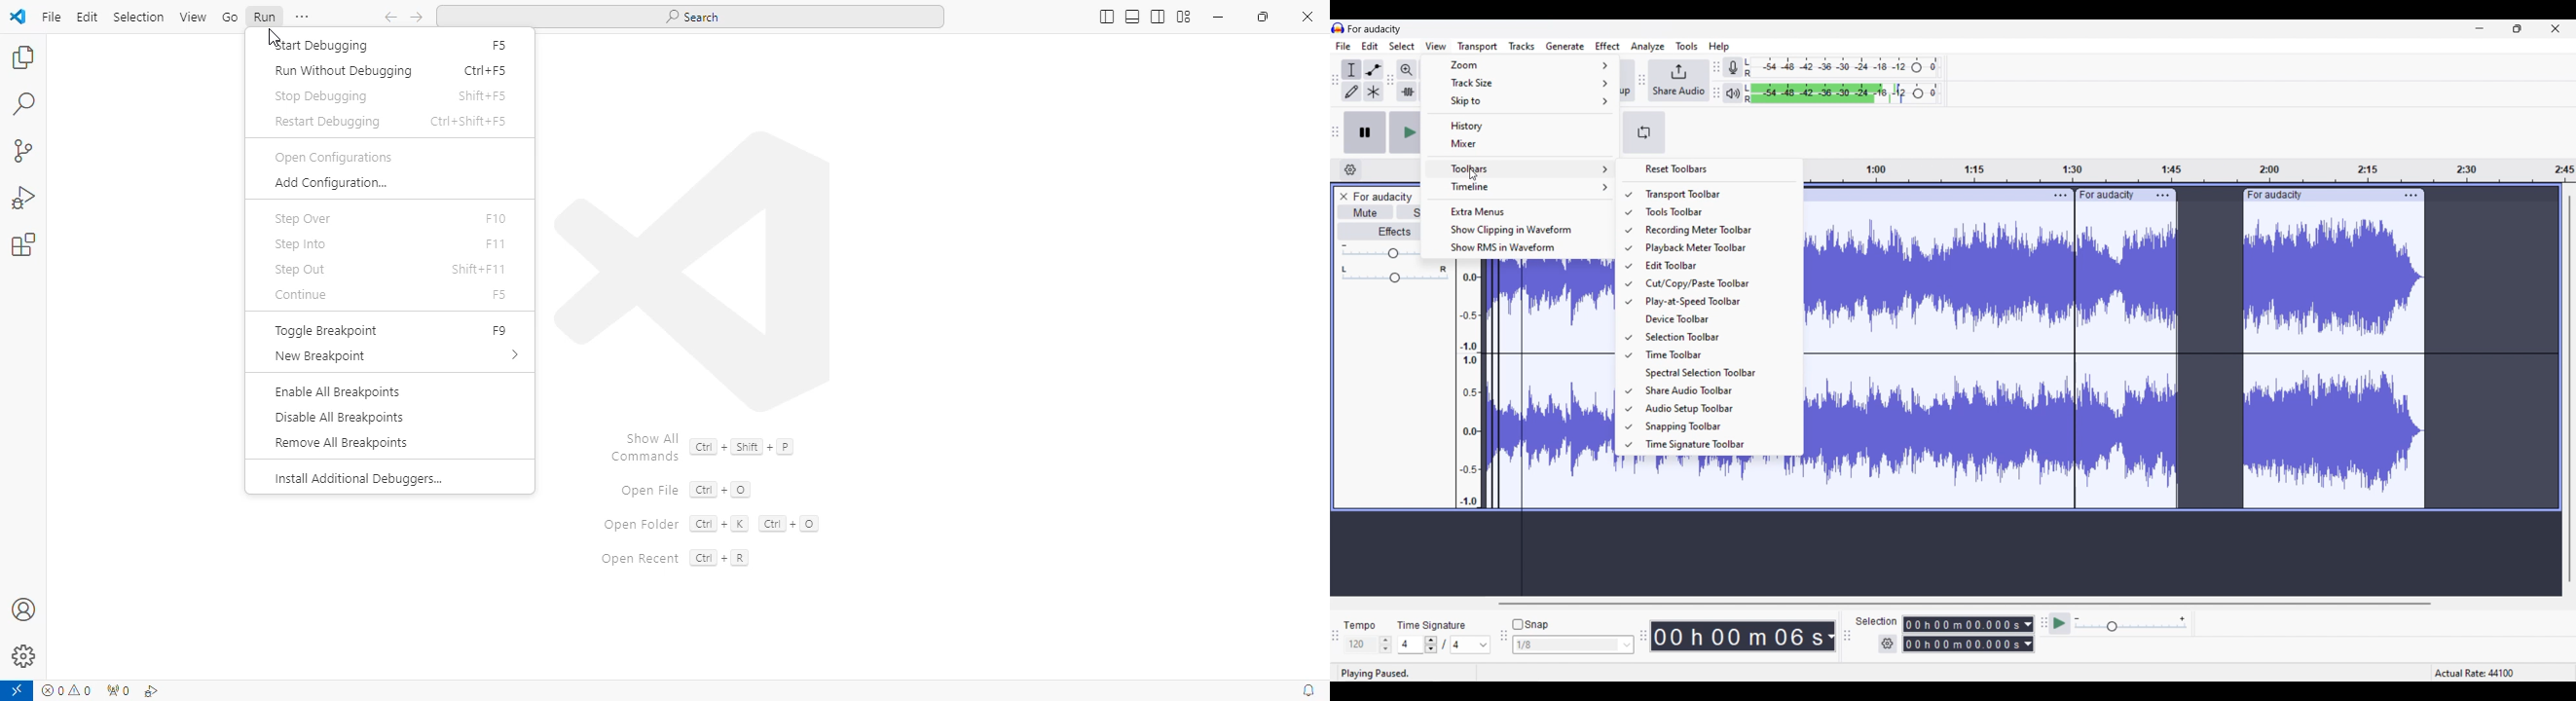 This screenshot has height=728, width=2576. What do you see at coordinates (1715, 336) in the screenshot?
I see `Selection toolbar` at bounding box center [1715, 336].